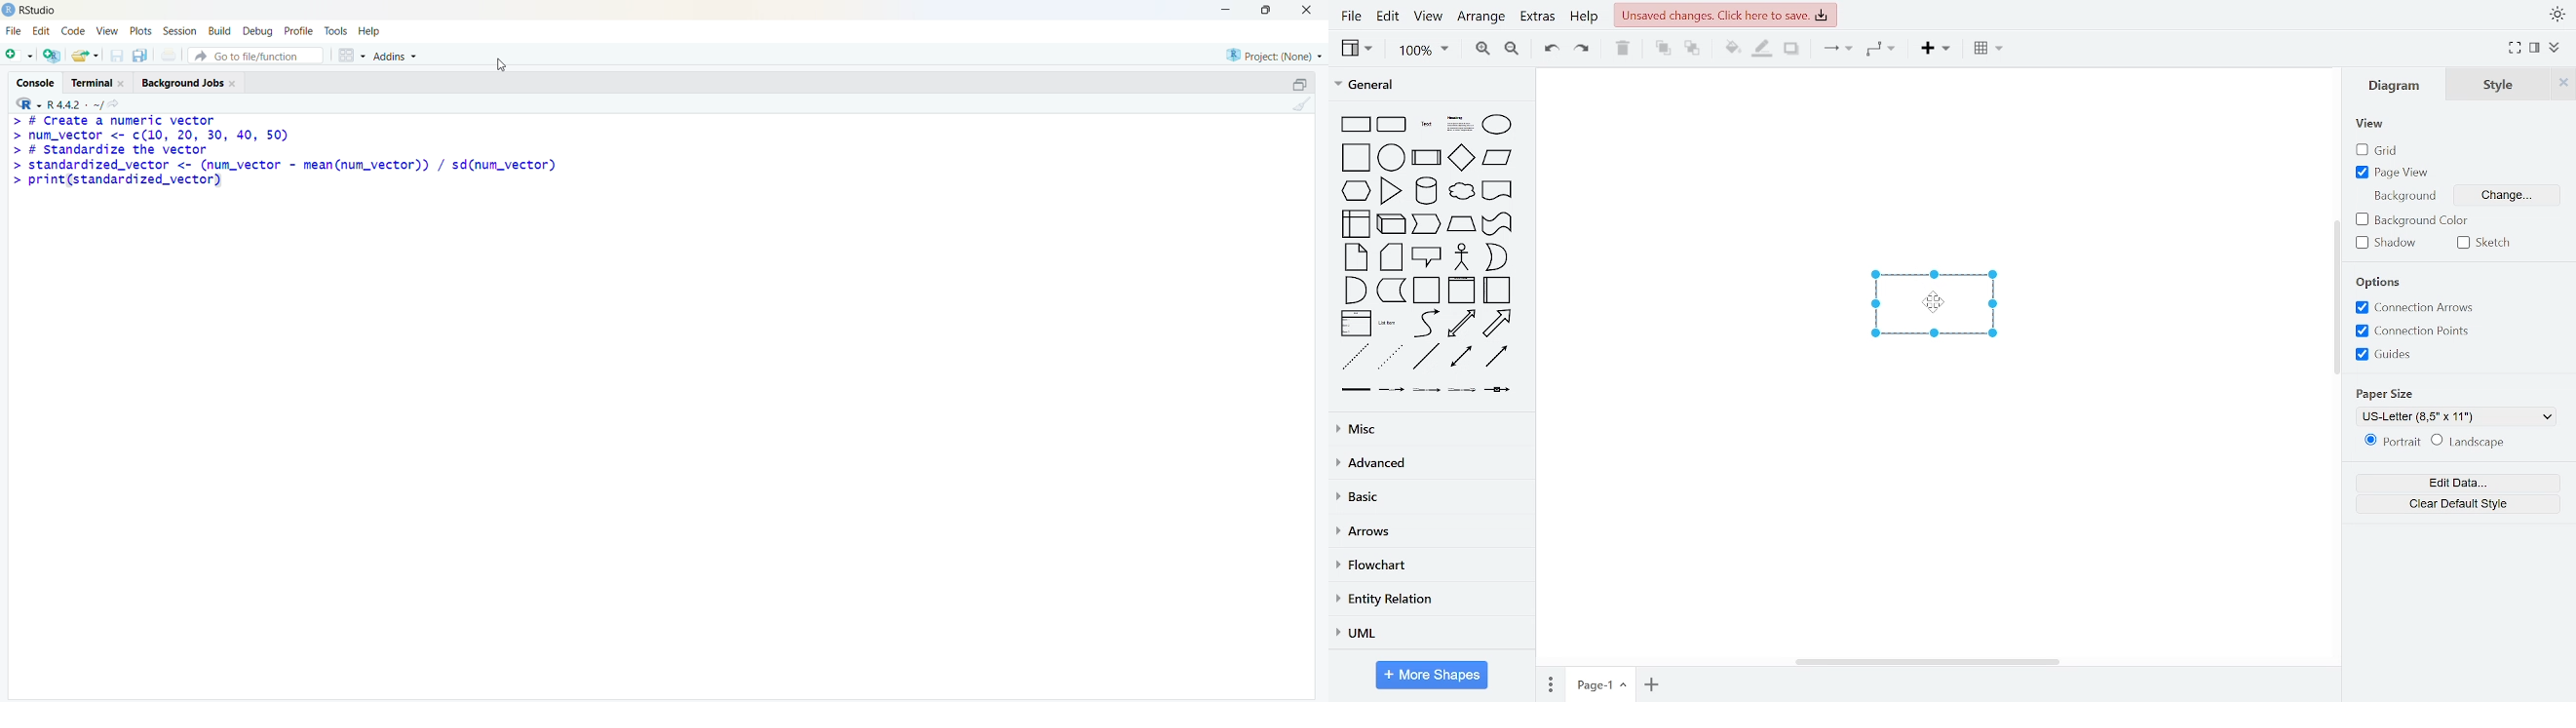 This screenshot has width=2576, height=728. I want to click on general shapes, so click(1456, 191).